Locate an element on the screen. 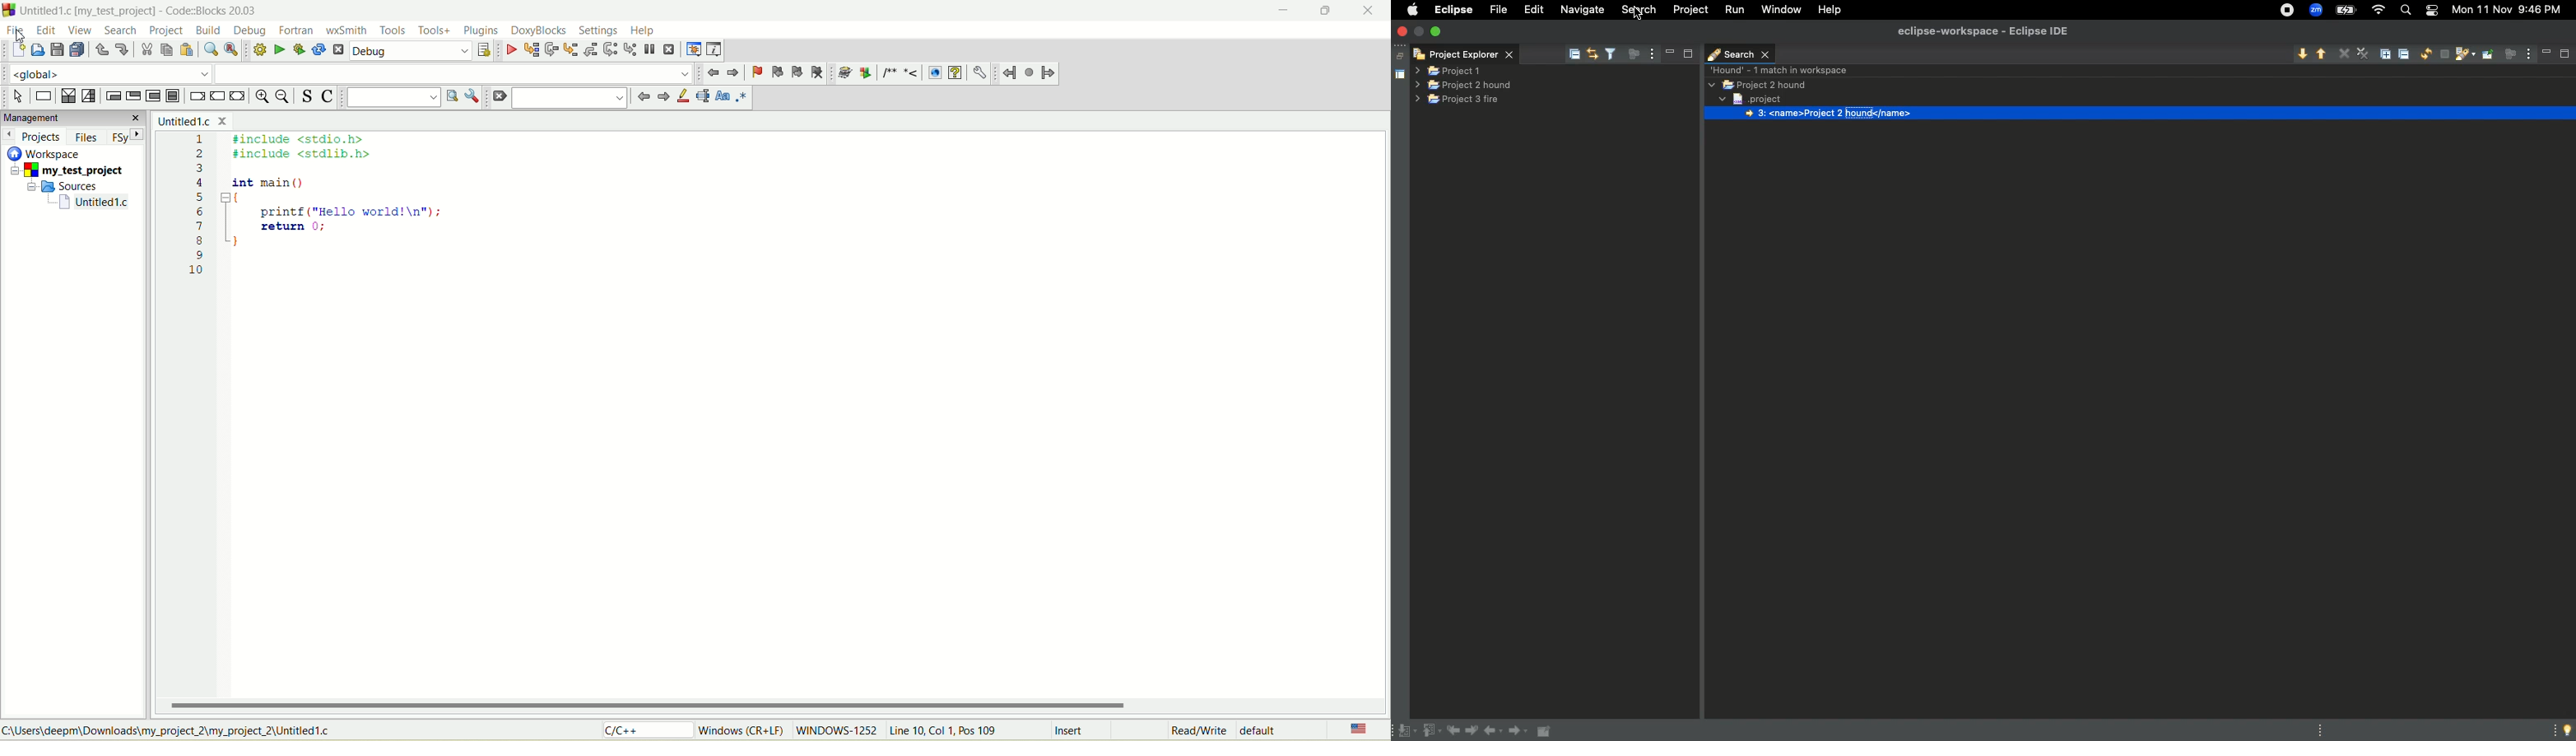 The height and width of the screenshot is (756, 2576). Hound - 1 match in workspace is located at coordinates (1783, 69).